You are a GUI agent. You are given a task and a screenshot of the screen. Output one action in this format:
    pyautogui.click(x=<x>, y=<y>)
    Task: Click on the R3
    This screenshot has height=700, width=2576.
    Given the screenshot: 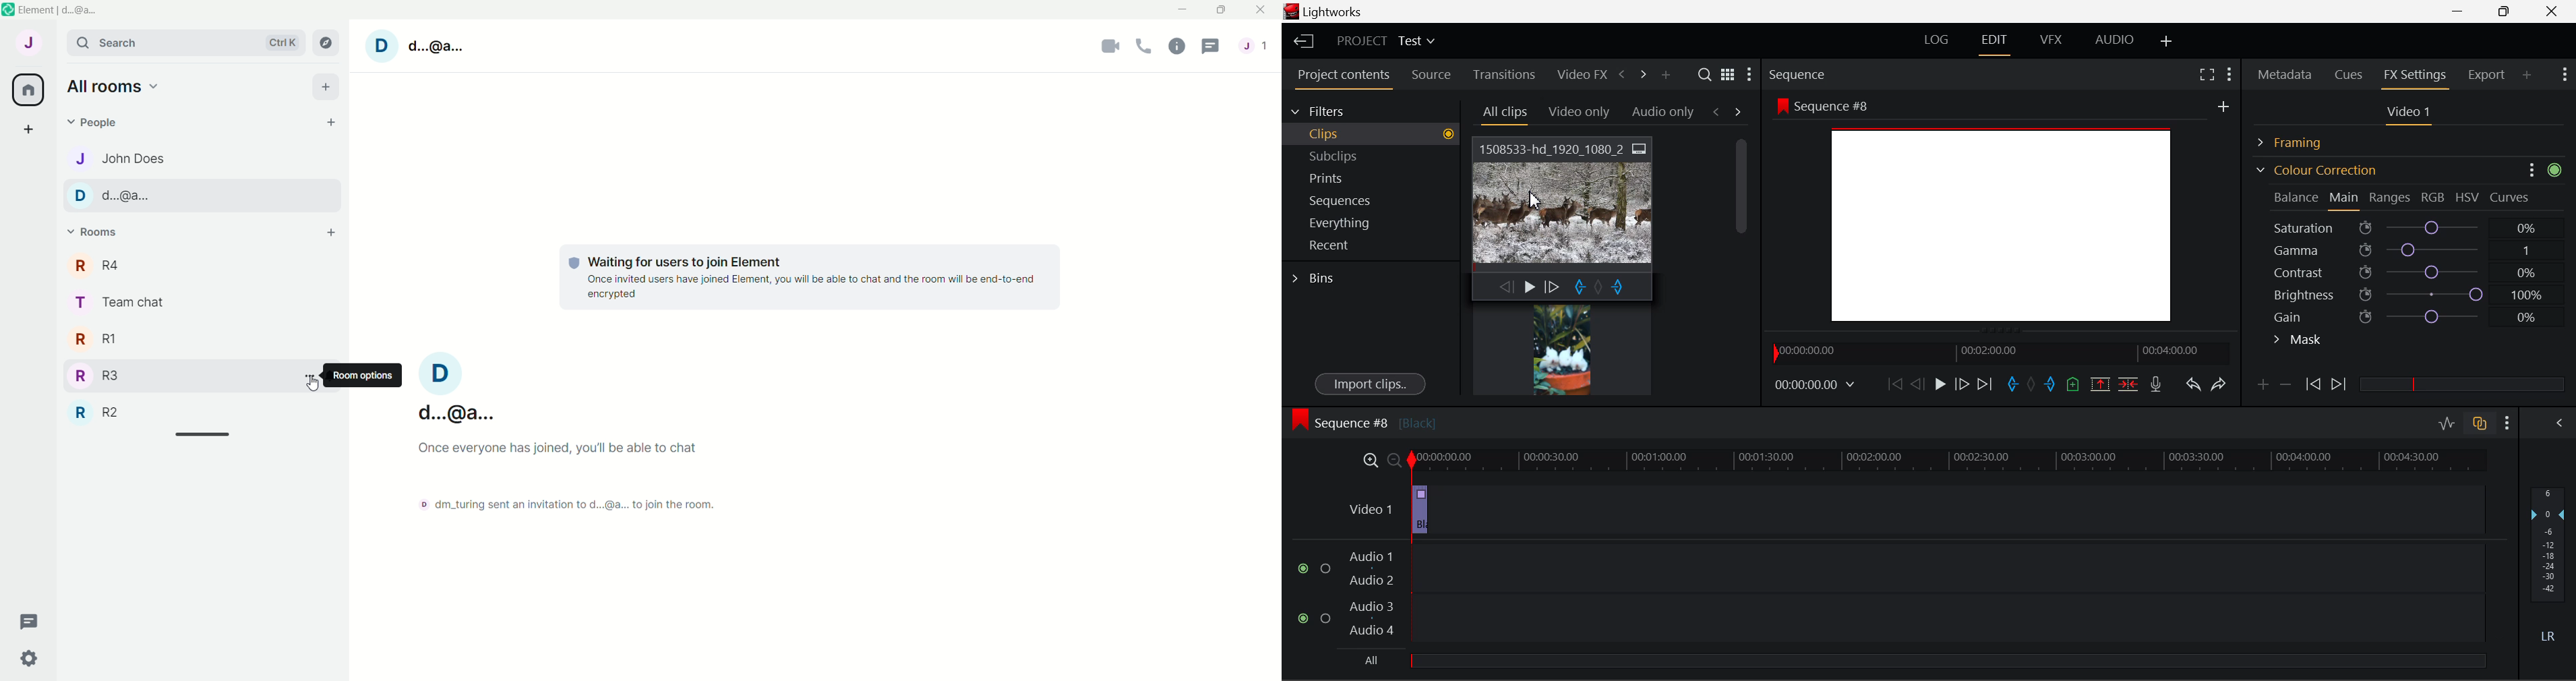 What is the action you would take?
    pyautogui.click(x=176, y=375)
    